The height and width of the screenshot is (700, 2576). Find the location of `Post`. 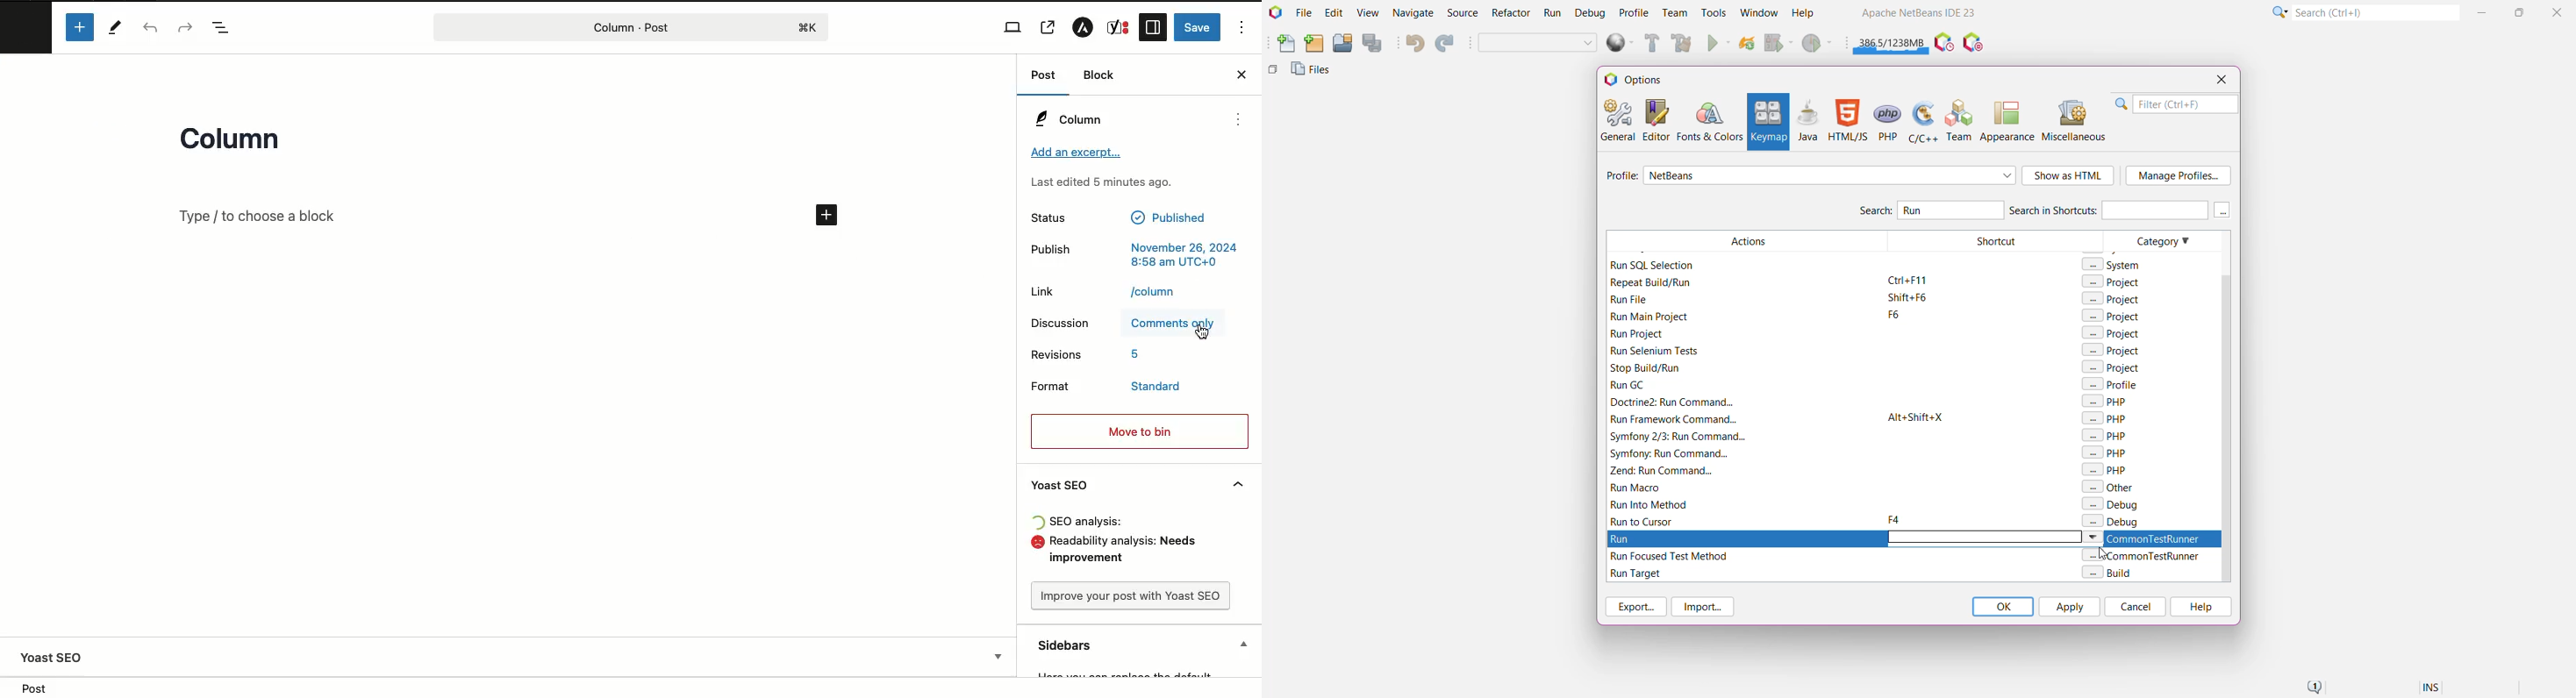

Post is located at coordinates (613, 27).